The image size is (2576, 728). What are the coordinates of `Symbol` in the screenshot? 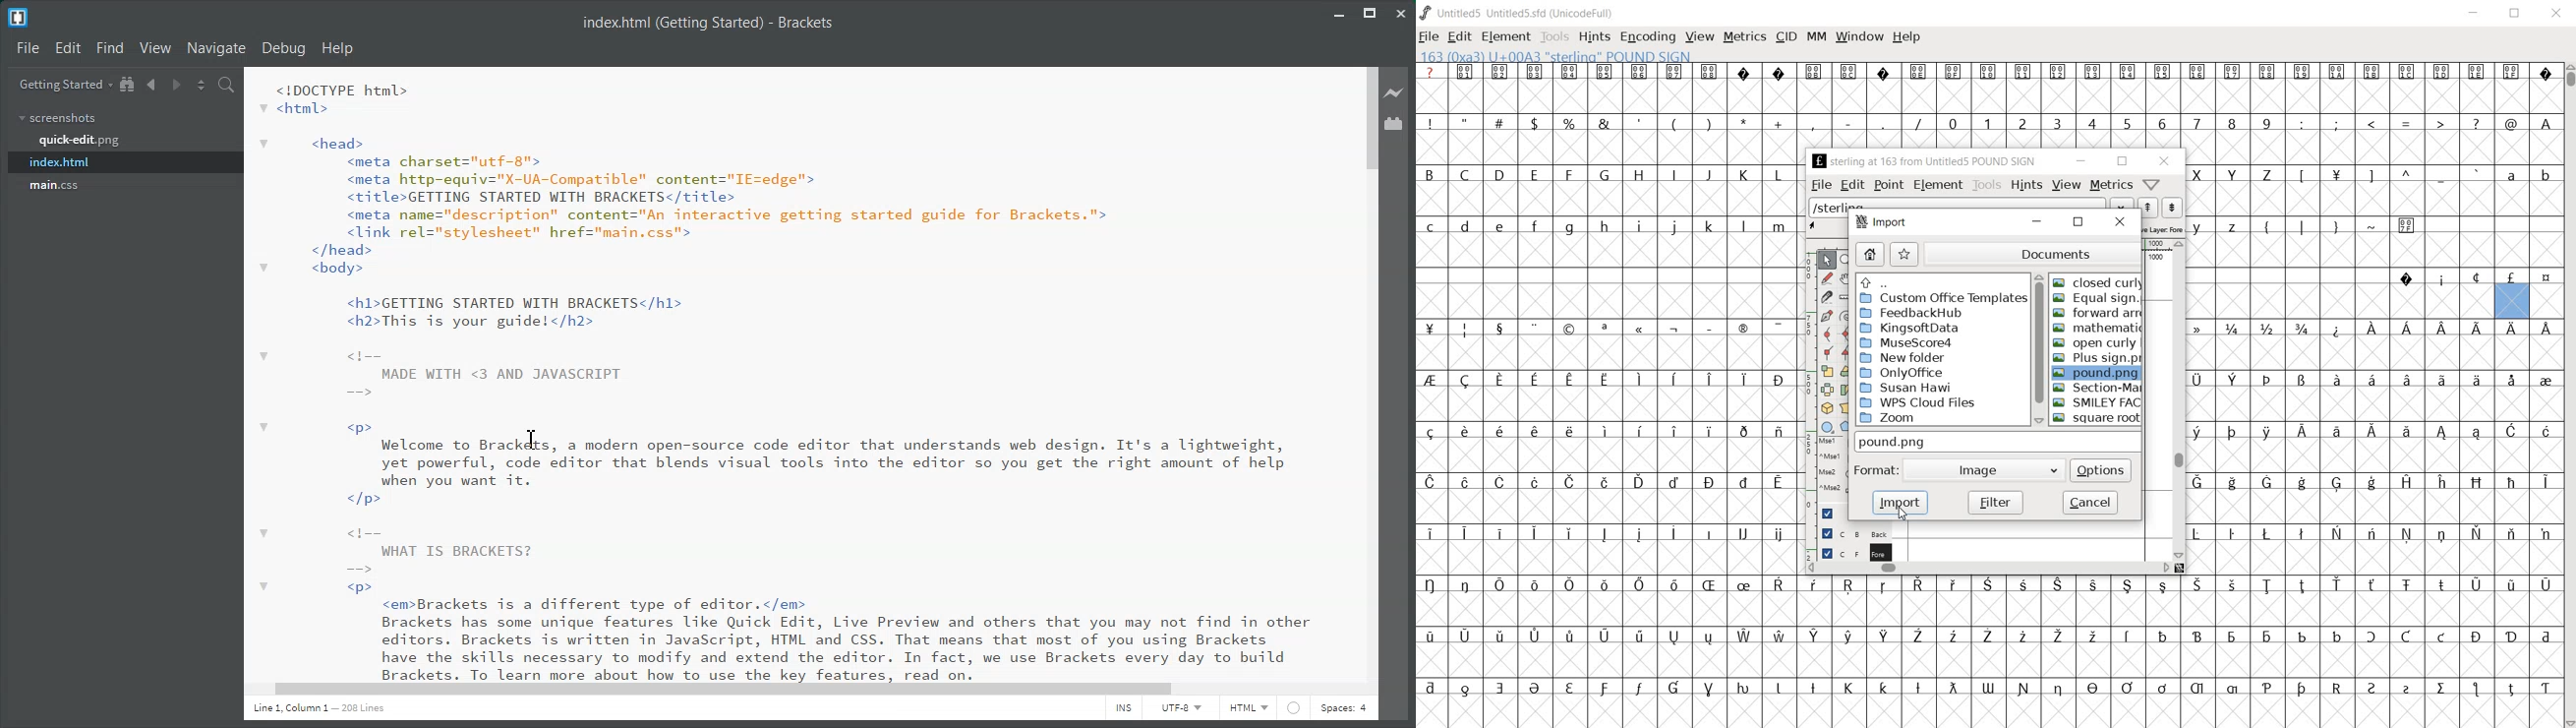 It's located at (1673, 378).